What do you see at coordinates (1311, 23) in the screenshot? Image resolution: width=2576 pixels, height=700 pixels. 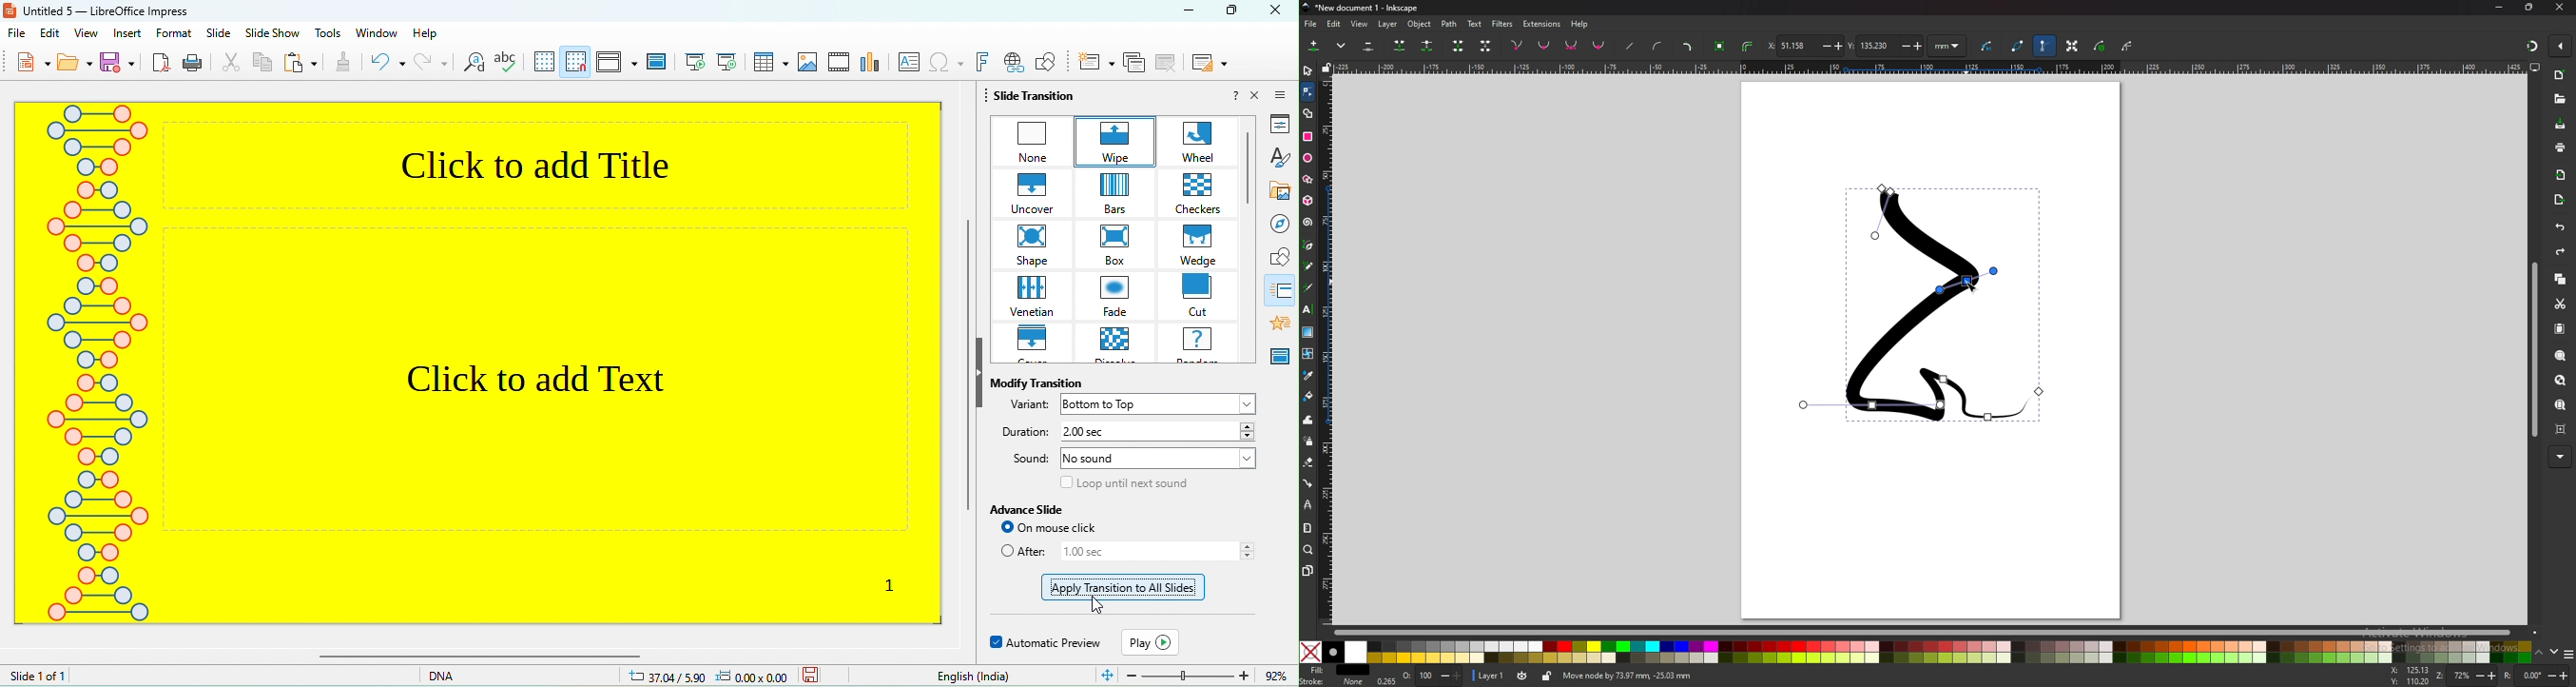 I see `file` at bounding box center [1311, 23].